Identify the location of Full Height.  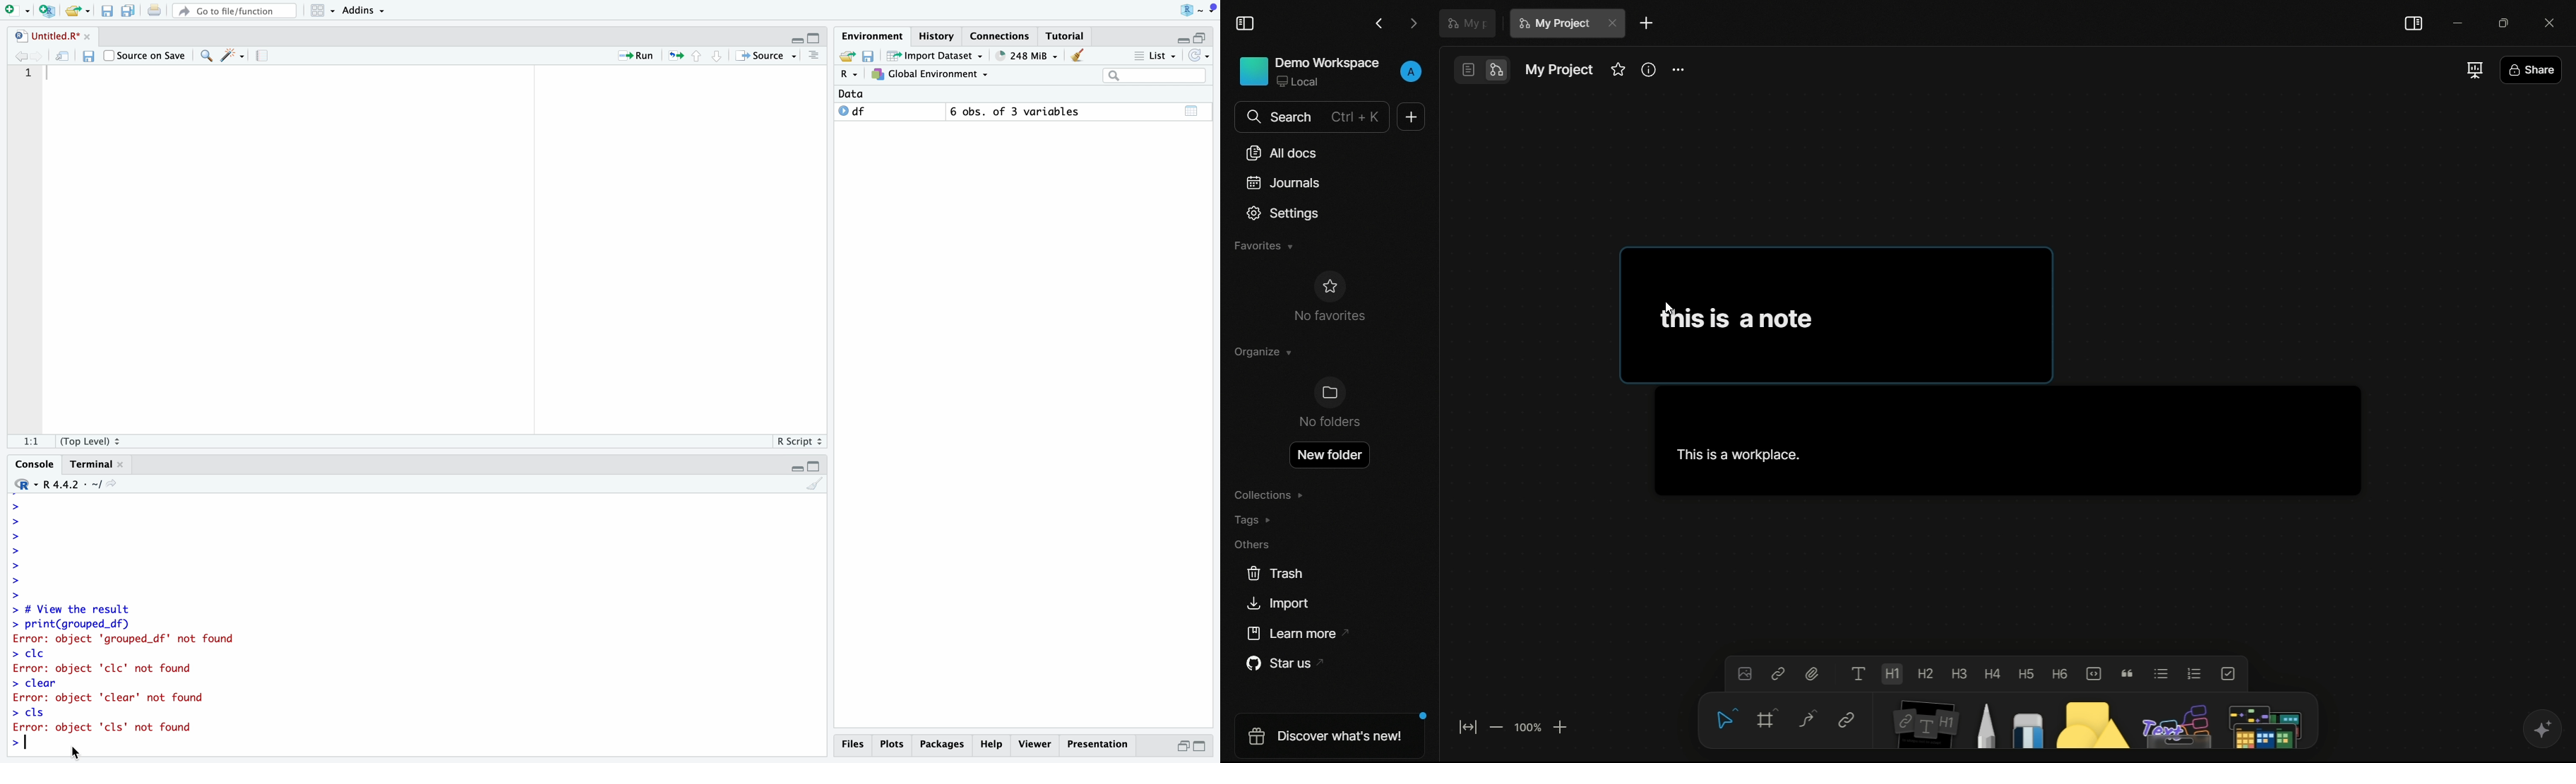
(815, 466).